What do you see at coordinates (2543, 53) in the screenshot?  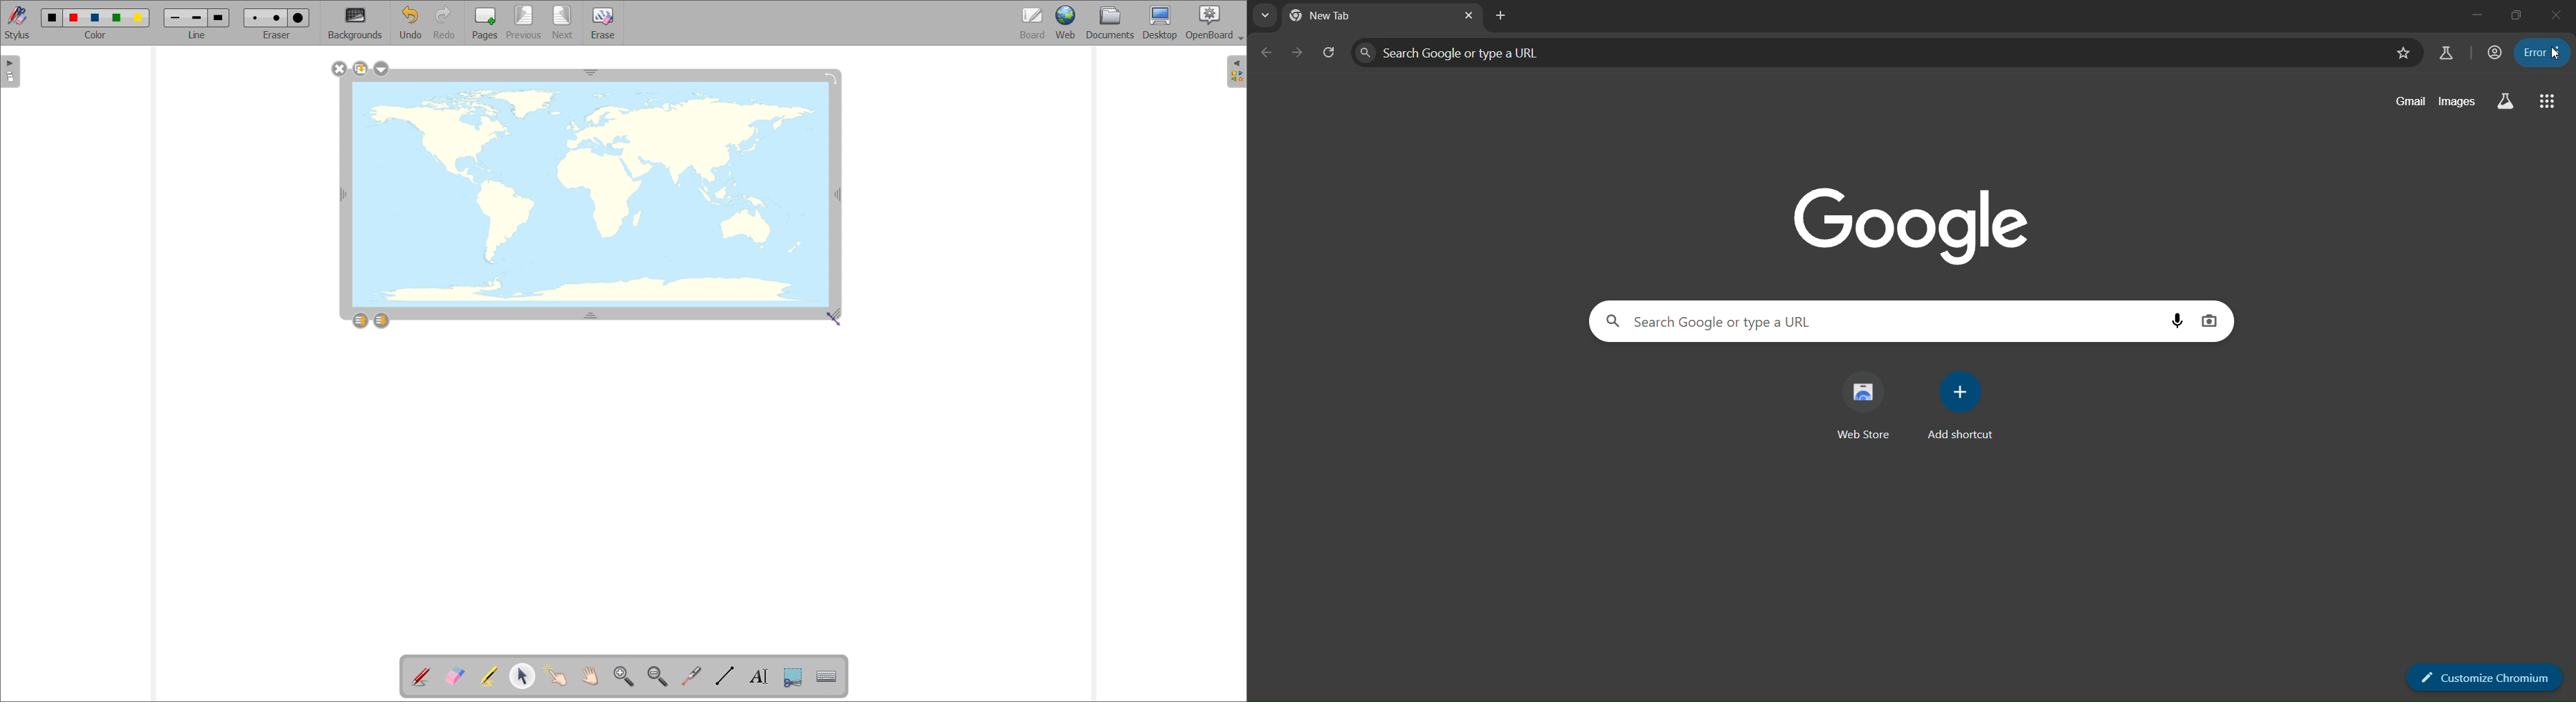 I see `menu` at bounding box center [2543, 53].